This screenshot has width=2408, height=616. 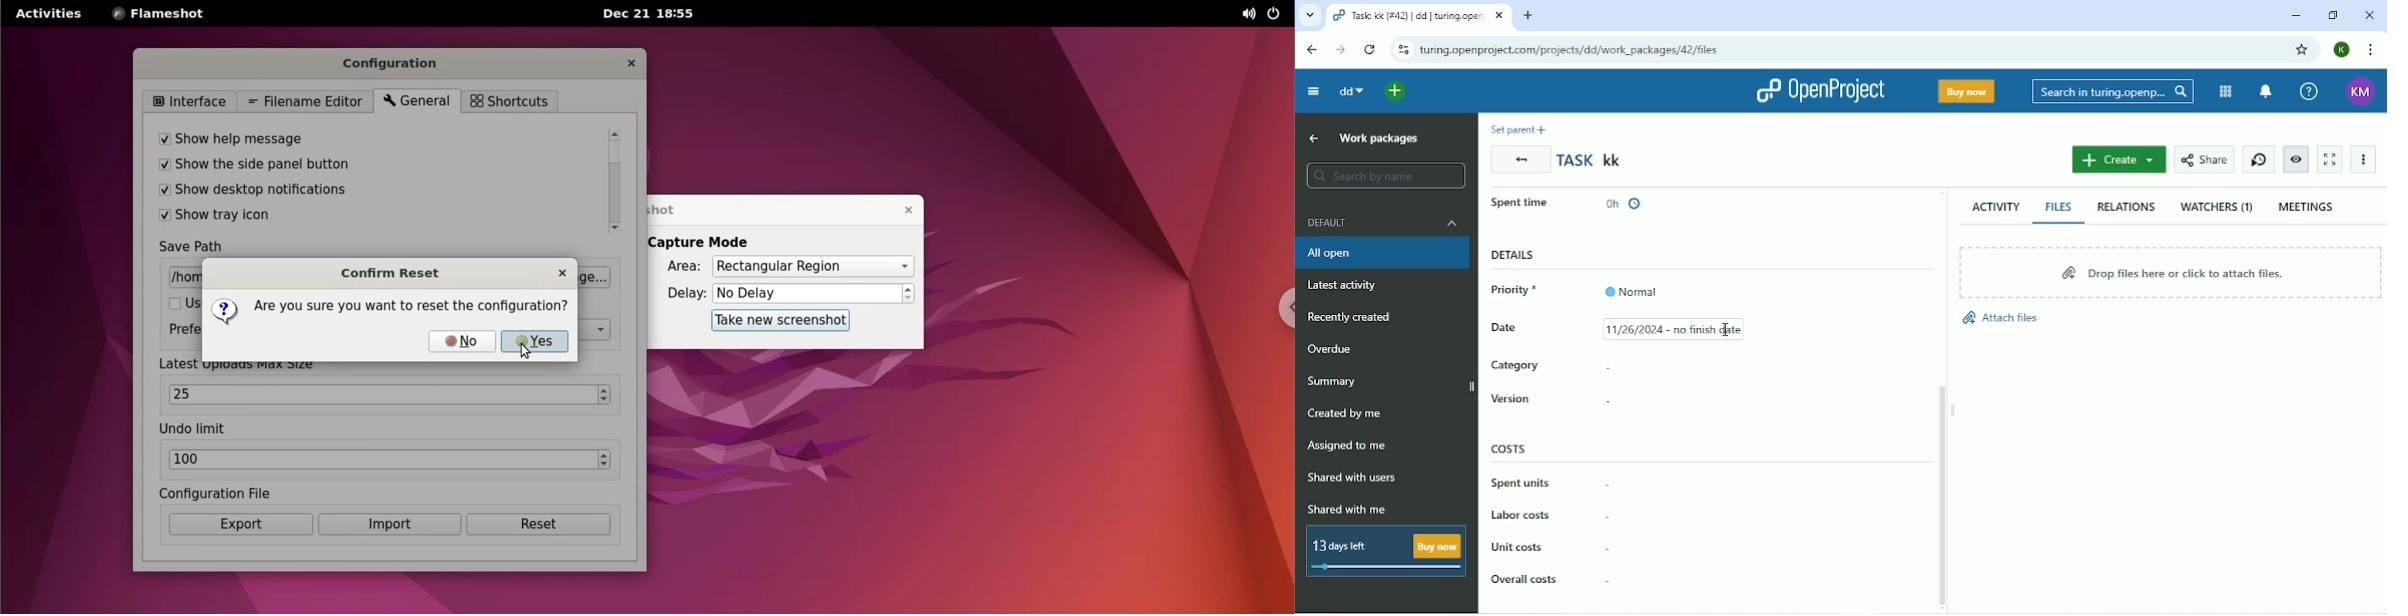 I want to click on increment or decrement upload max size, so click(x=605, y=394).